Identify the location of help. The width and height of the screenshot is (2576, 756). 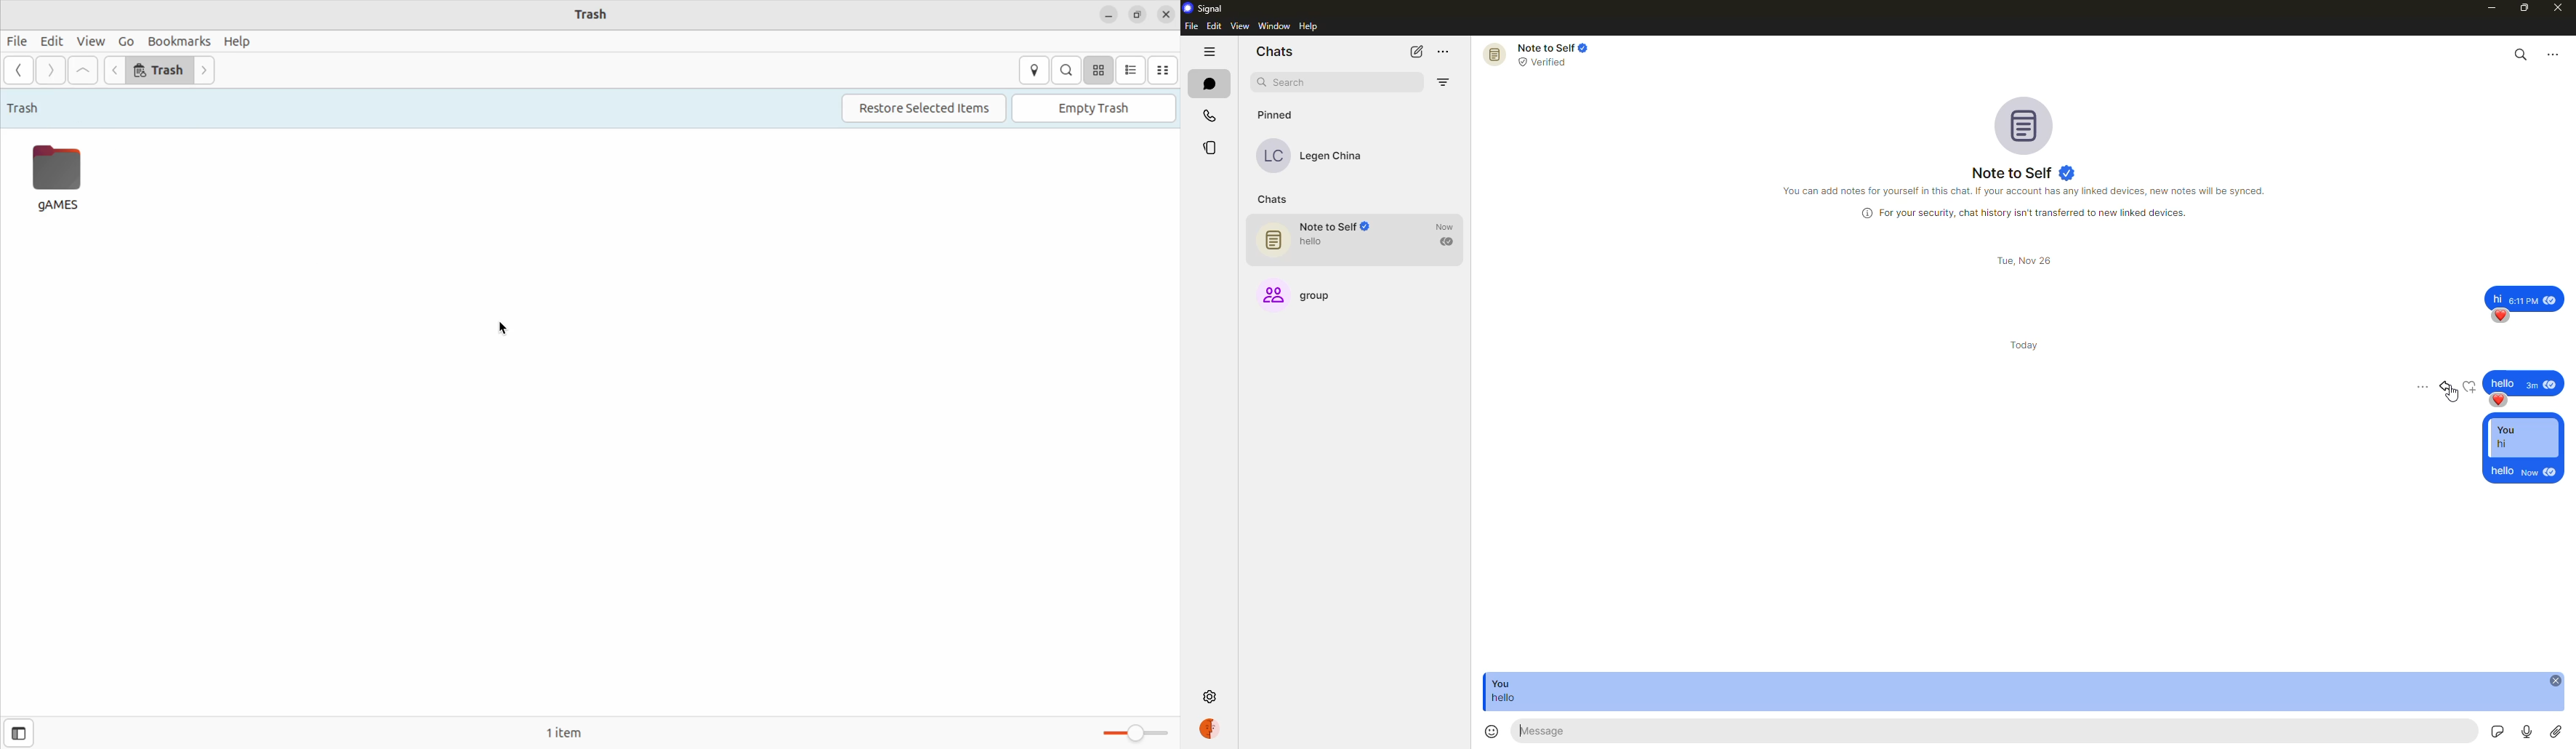
(242, 41).